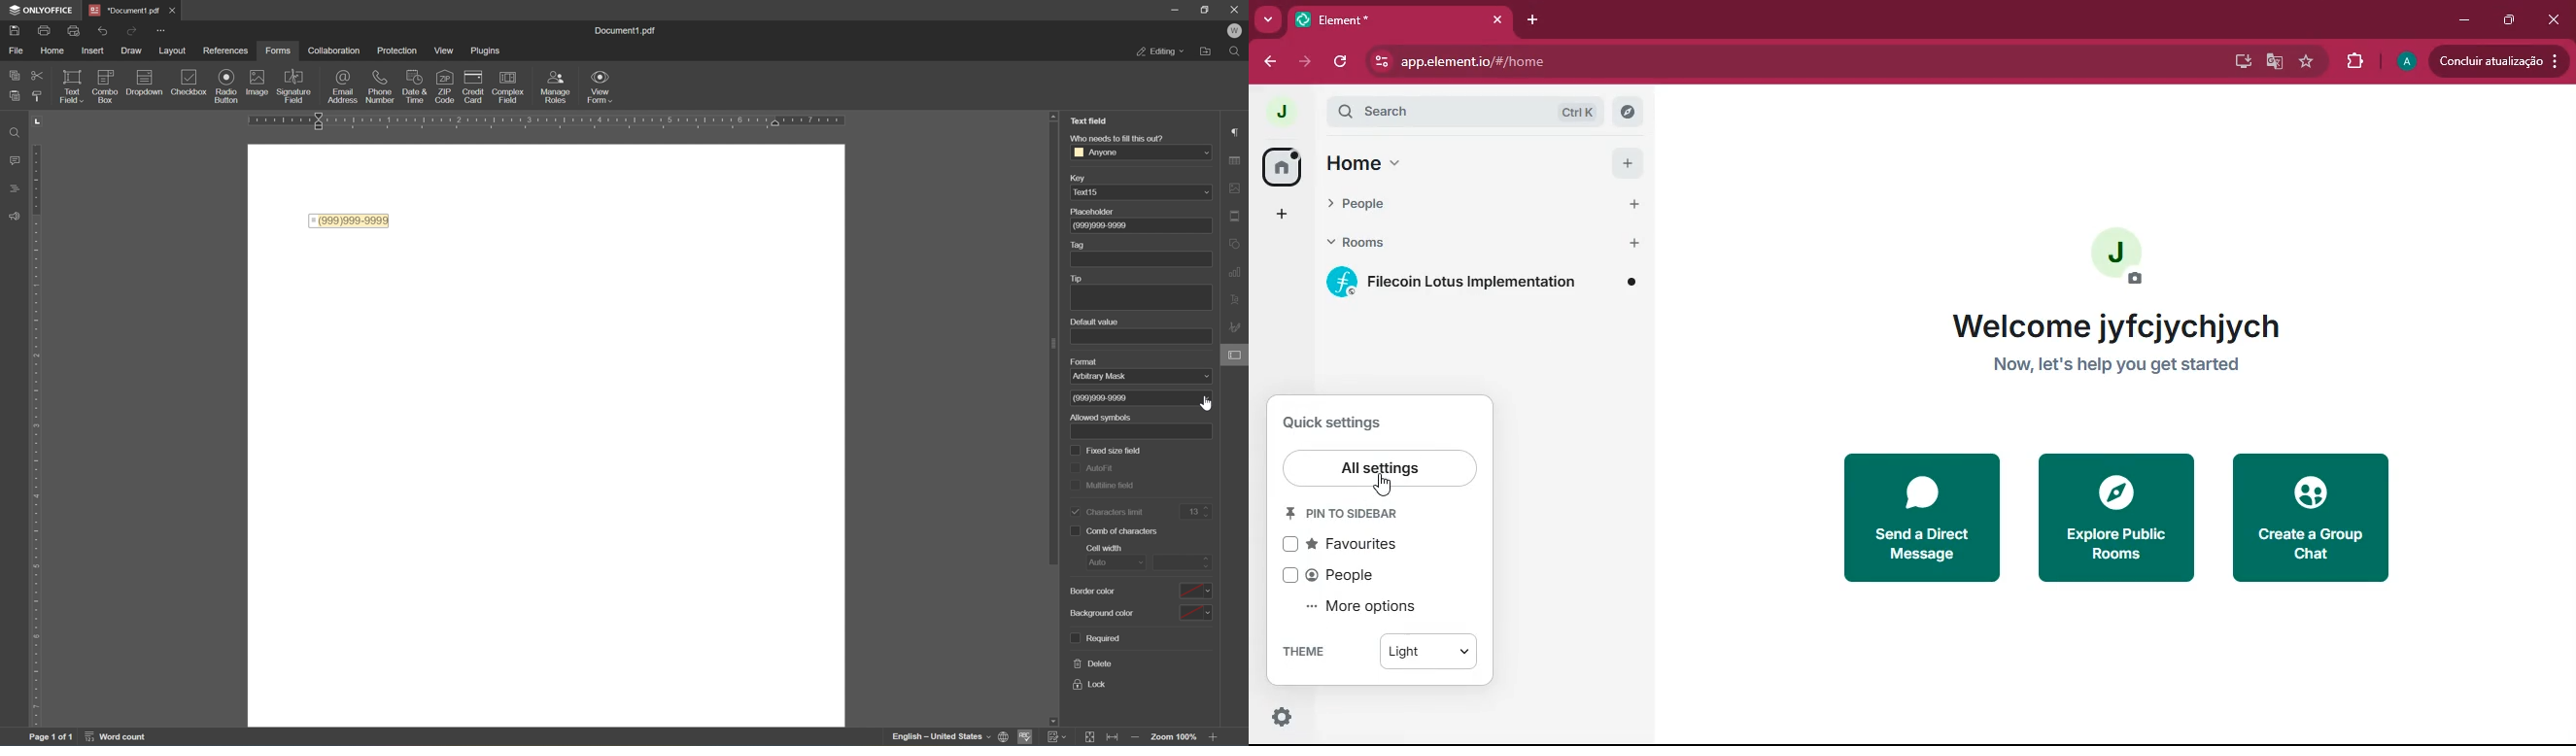  What do you see at coordinates (1199, 510) in the screenshot?
I see `13` at bounding box center [1199, 510].